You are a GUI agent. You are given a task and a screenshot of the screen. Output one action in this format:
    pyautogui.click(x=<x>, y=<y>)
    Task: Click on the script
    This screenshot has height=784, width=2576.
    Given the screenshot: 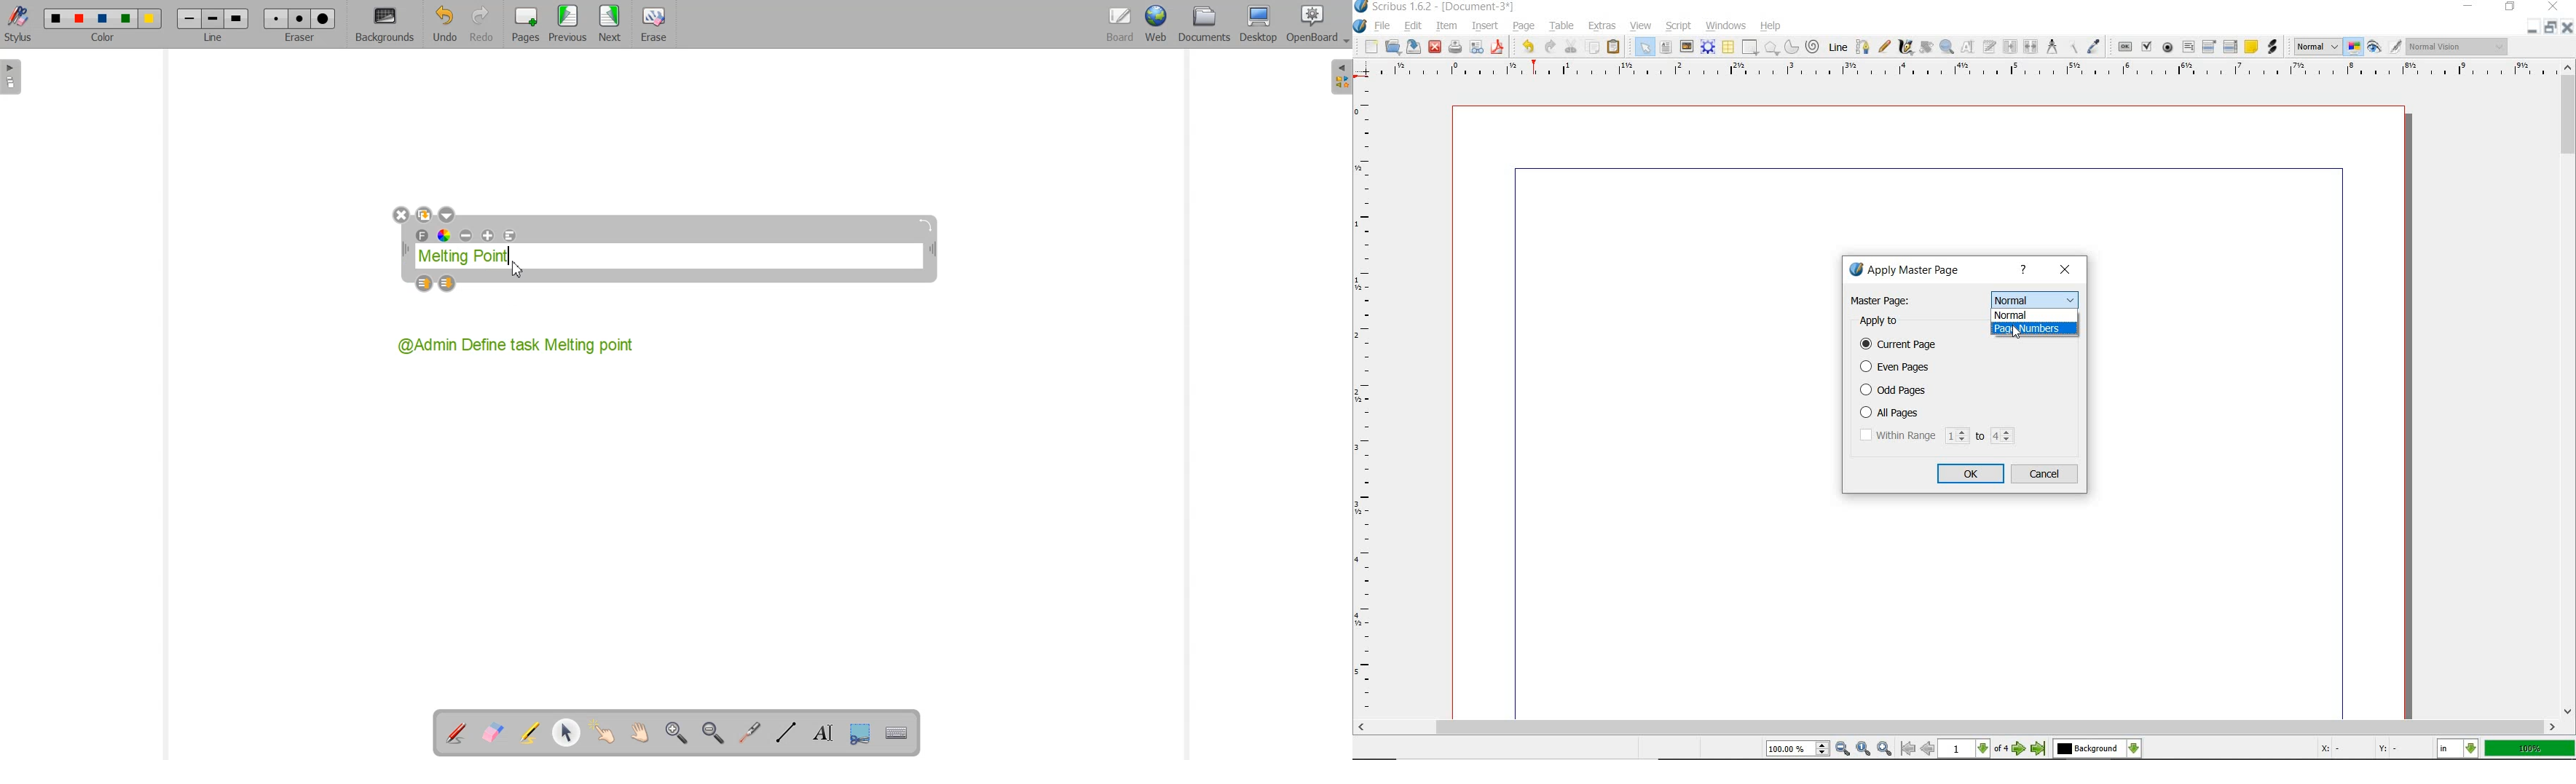 What is the action you would take?
    pyautogui.click(x=1679, y=27)
    